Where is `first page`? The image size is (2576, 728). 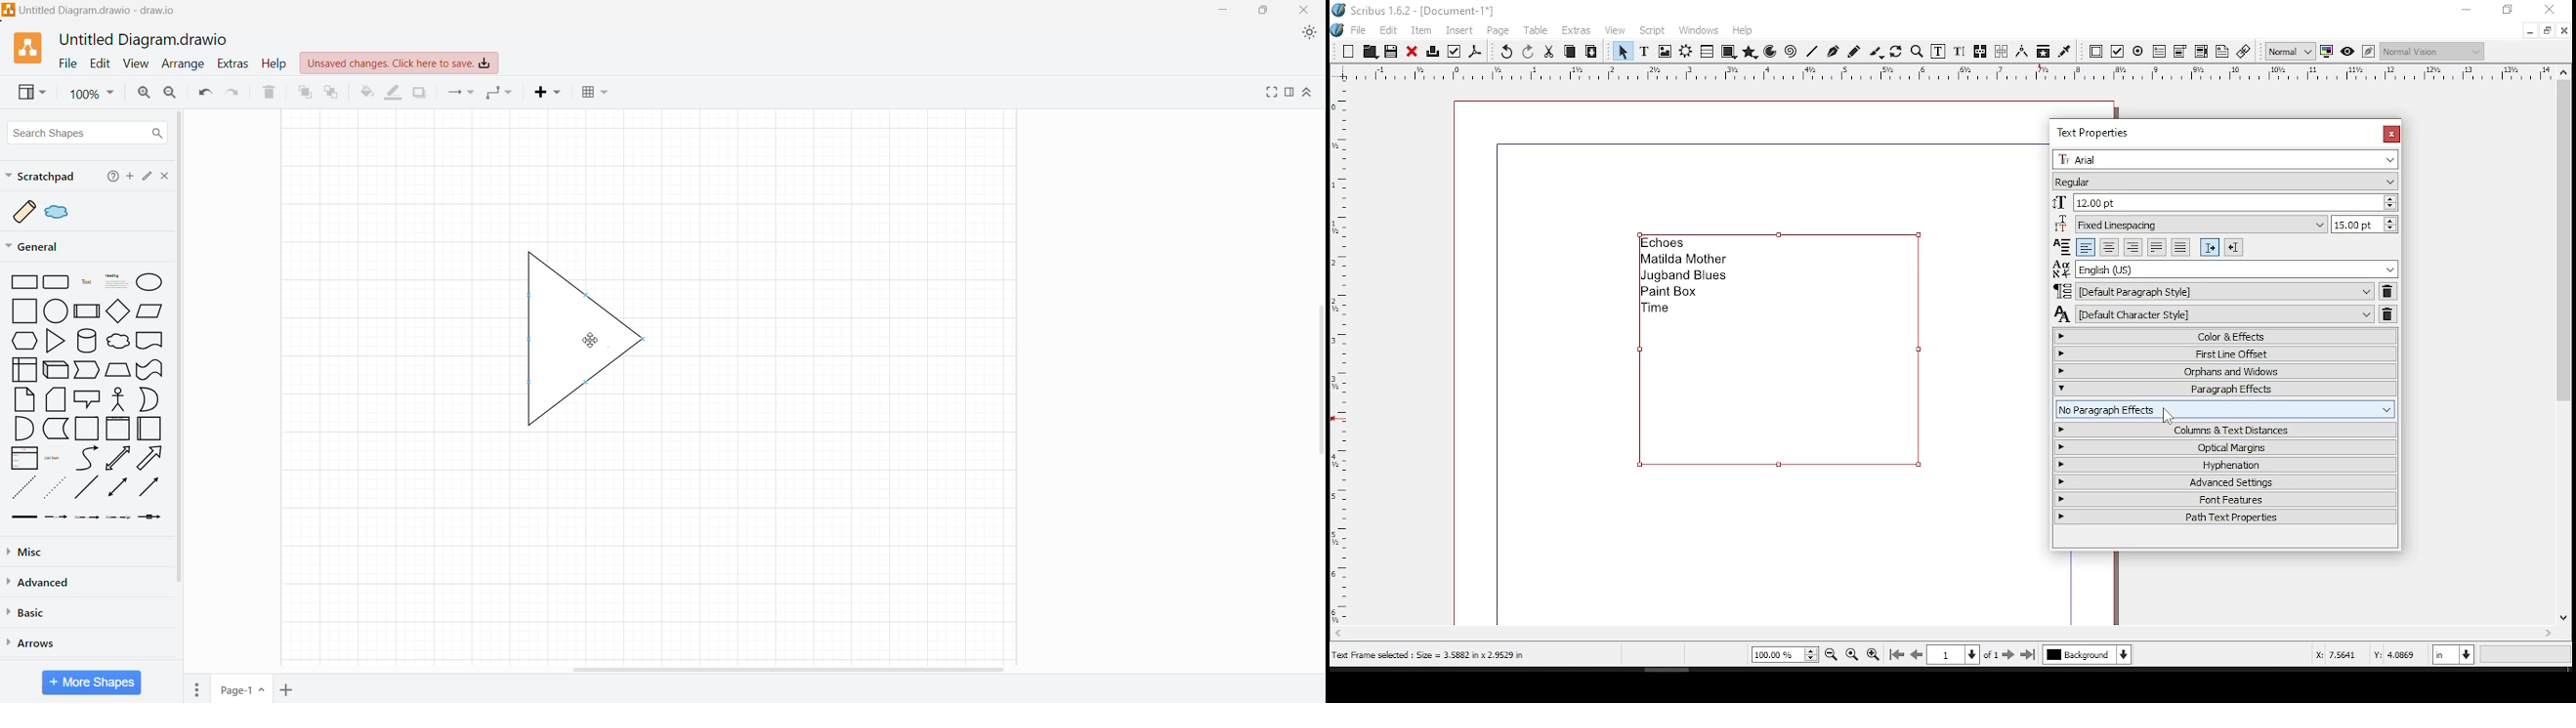 first page is located at coordinates (1899, 655).